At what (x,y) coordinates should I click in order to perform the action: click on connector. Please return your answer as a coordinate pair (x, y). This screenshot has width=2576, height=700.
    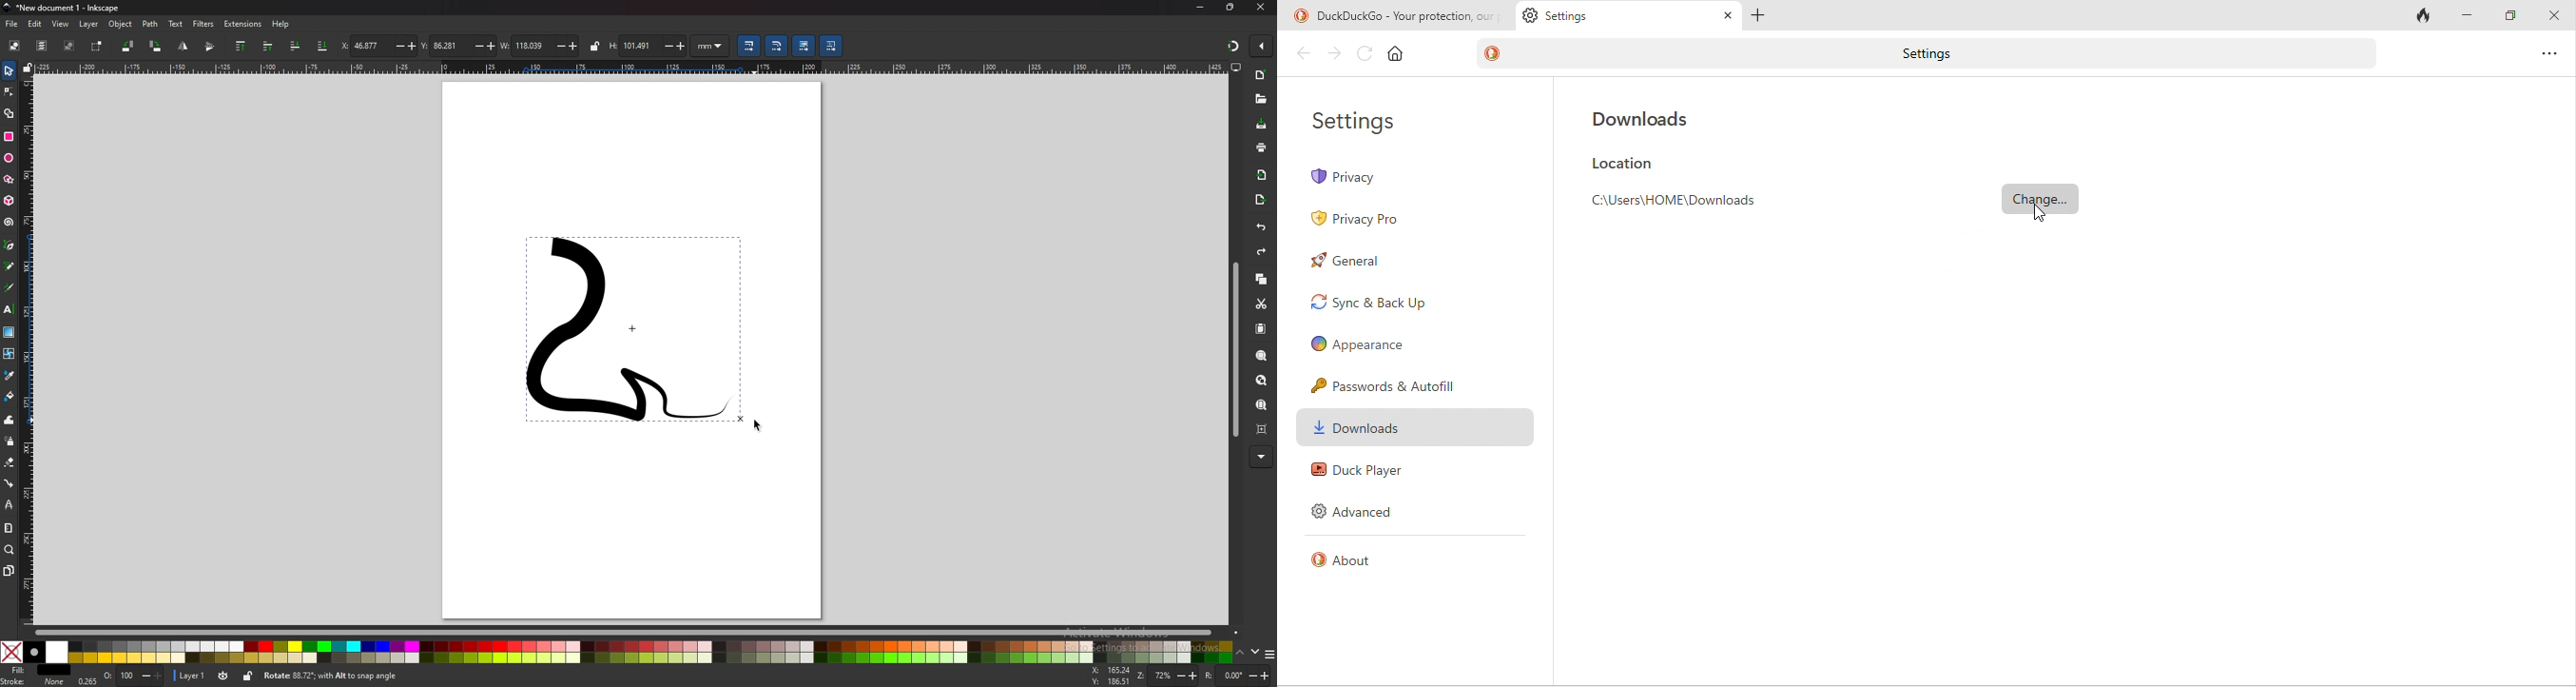
    Looking at the image, I should click on (9, 483).